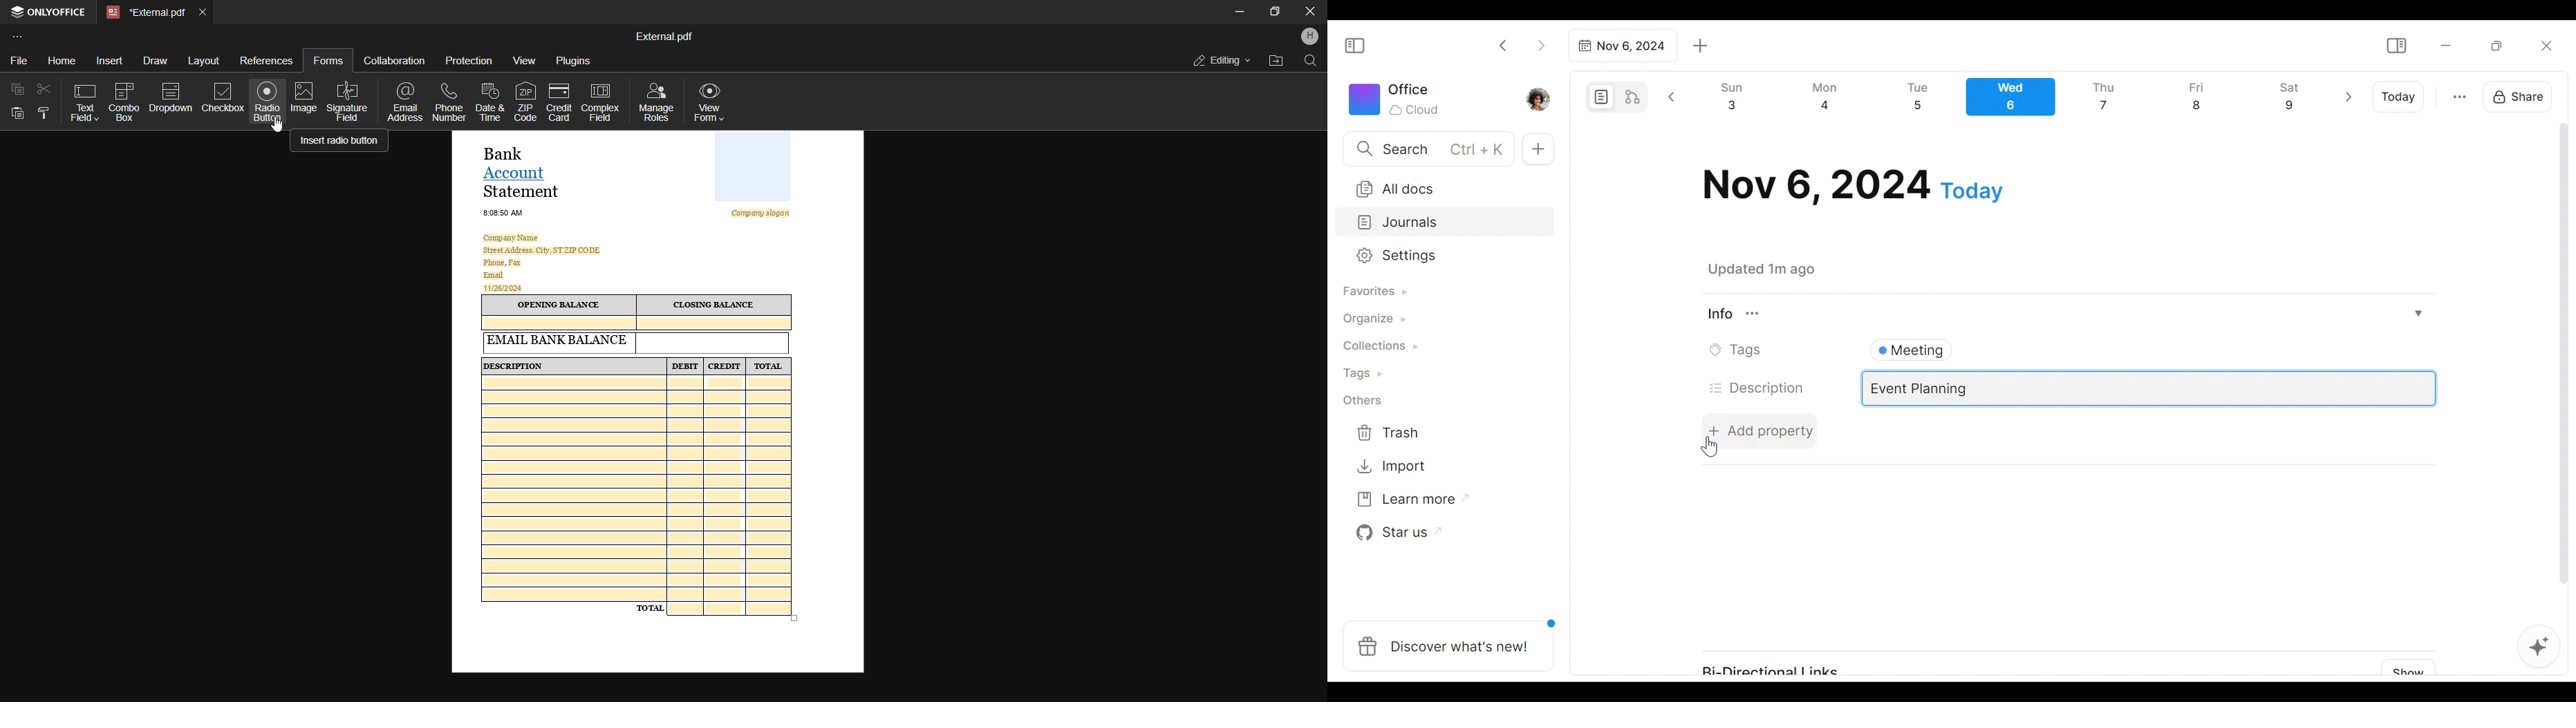 The height and width of the screenshot is (728, 2576). I want to click on Bi-Directional Links, so click(1781, 664).